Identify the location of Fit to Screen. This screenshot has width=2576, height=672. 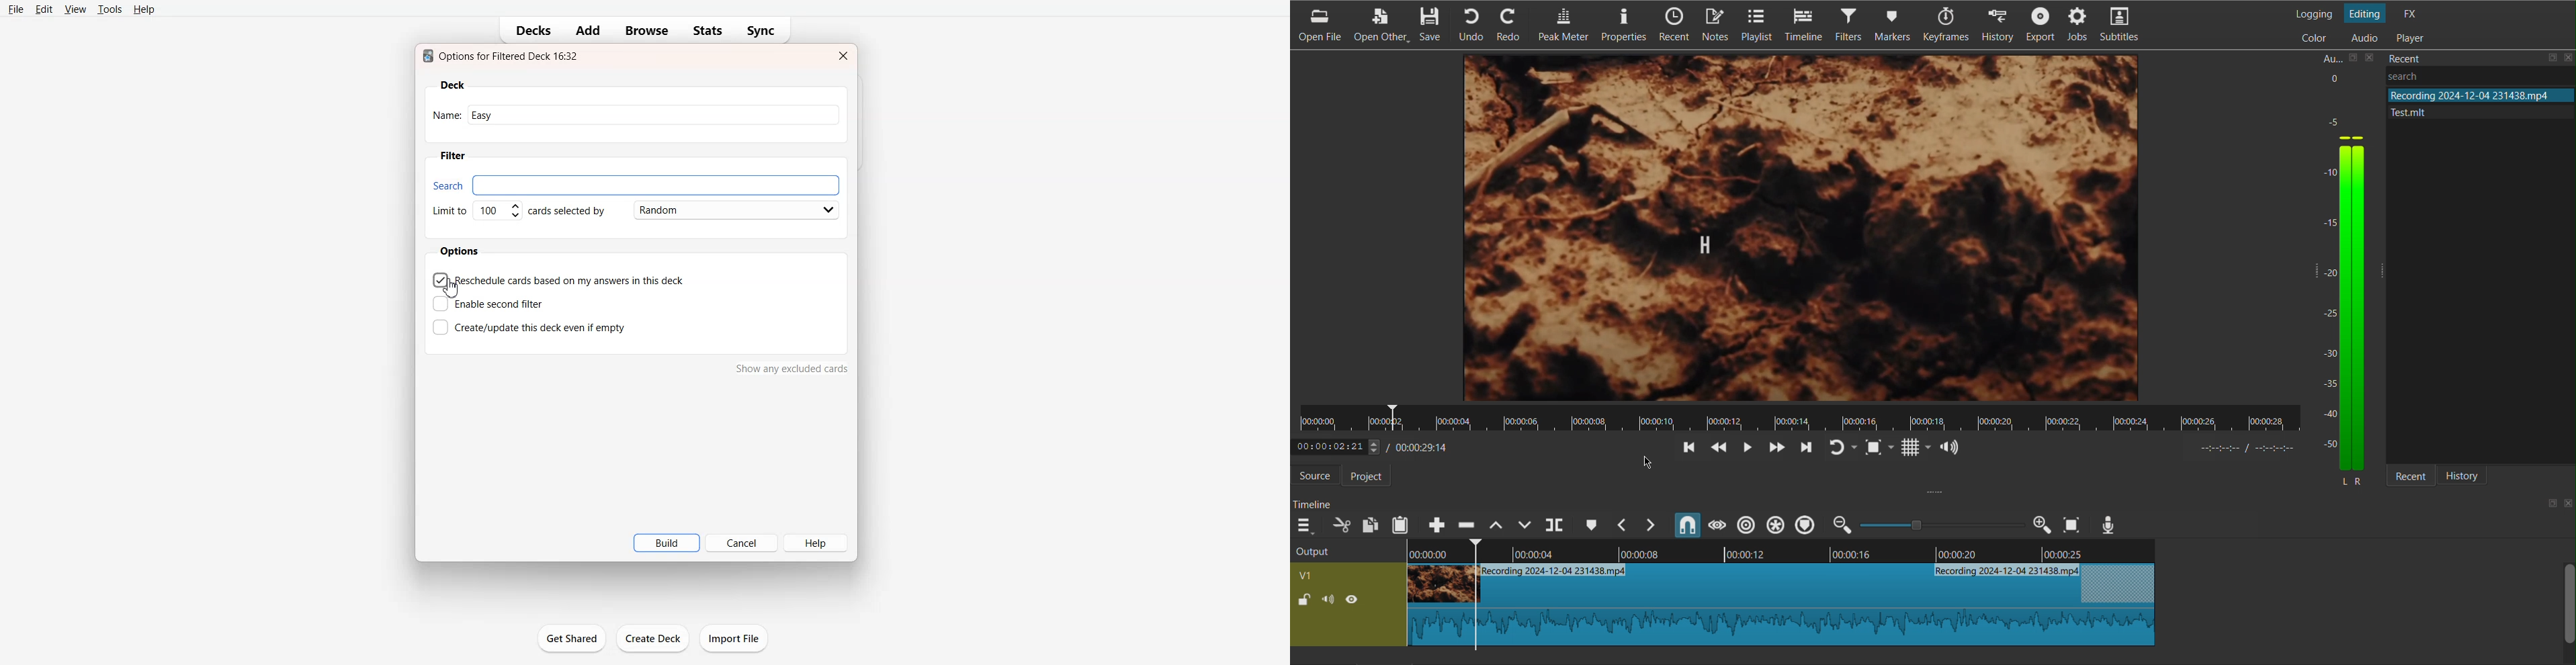
(1877, 448).